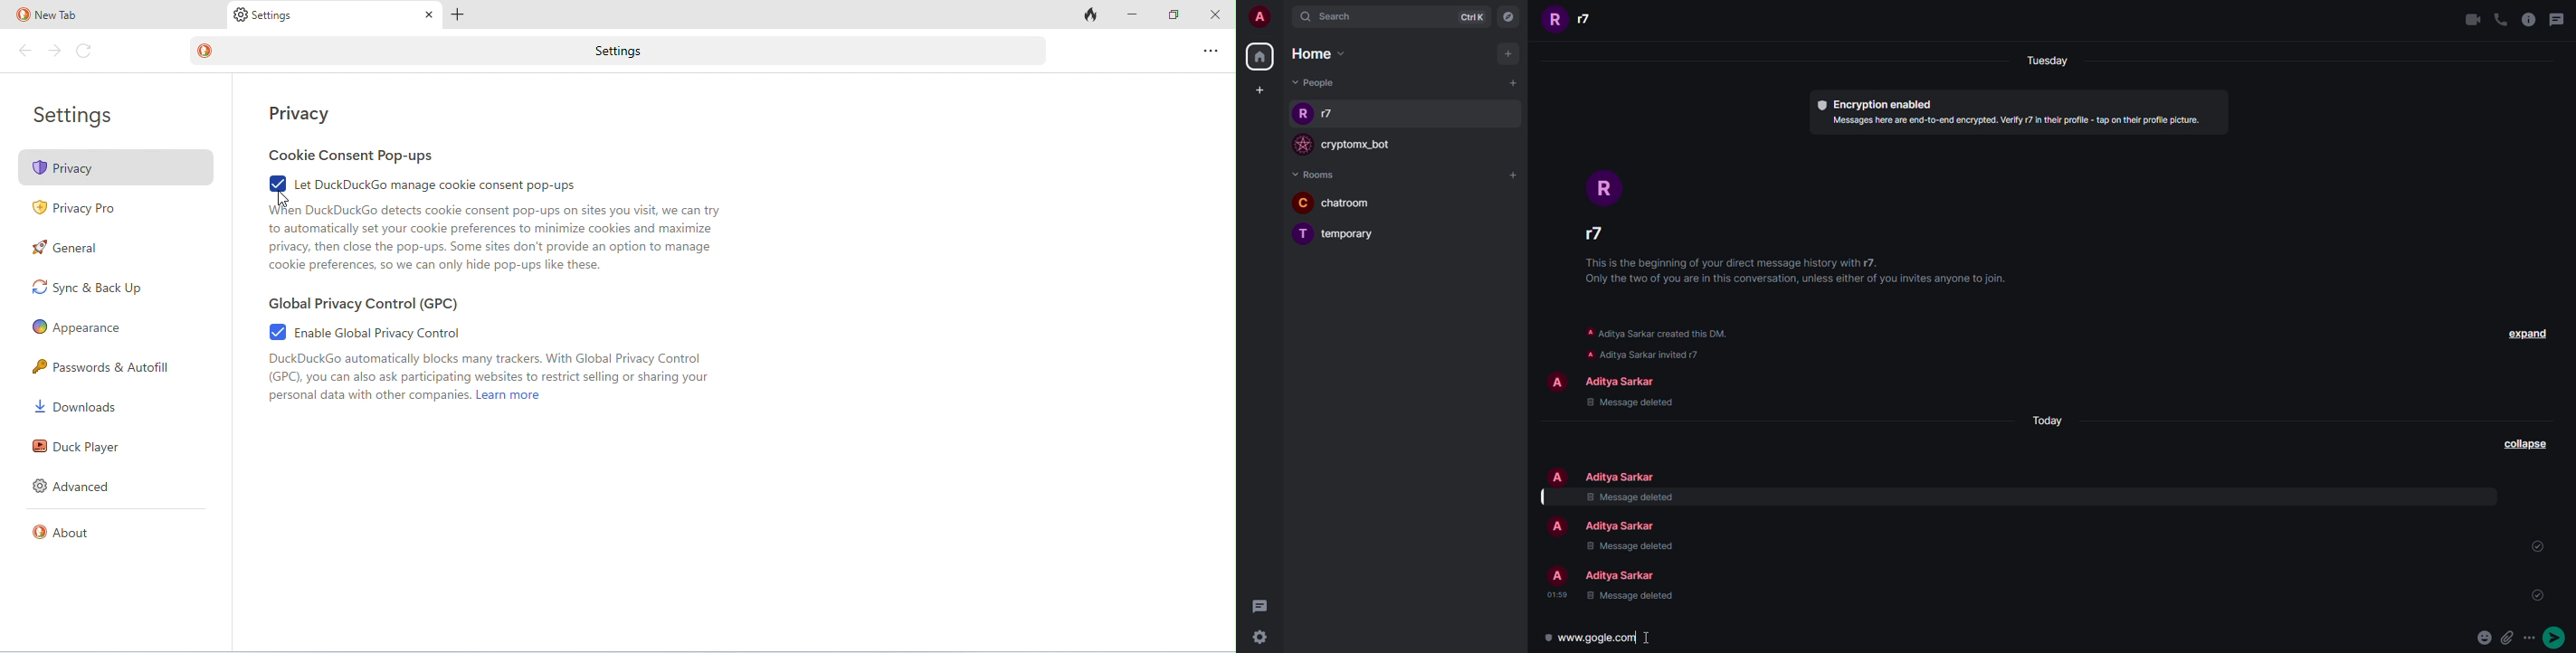  What do you see at coordinates (1318, 52) in the screenshot?
I see `home` at bounding box center [1318, 52].